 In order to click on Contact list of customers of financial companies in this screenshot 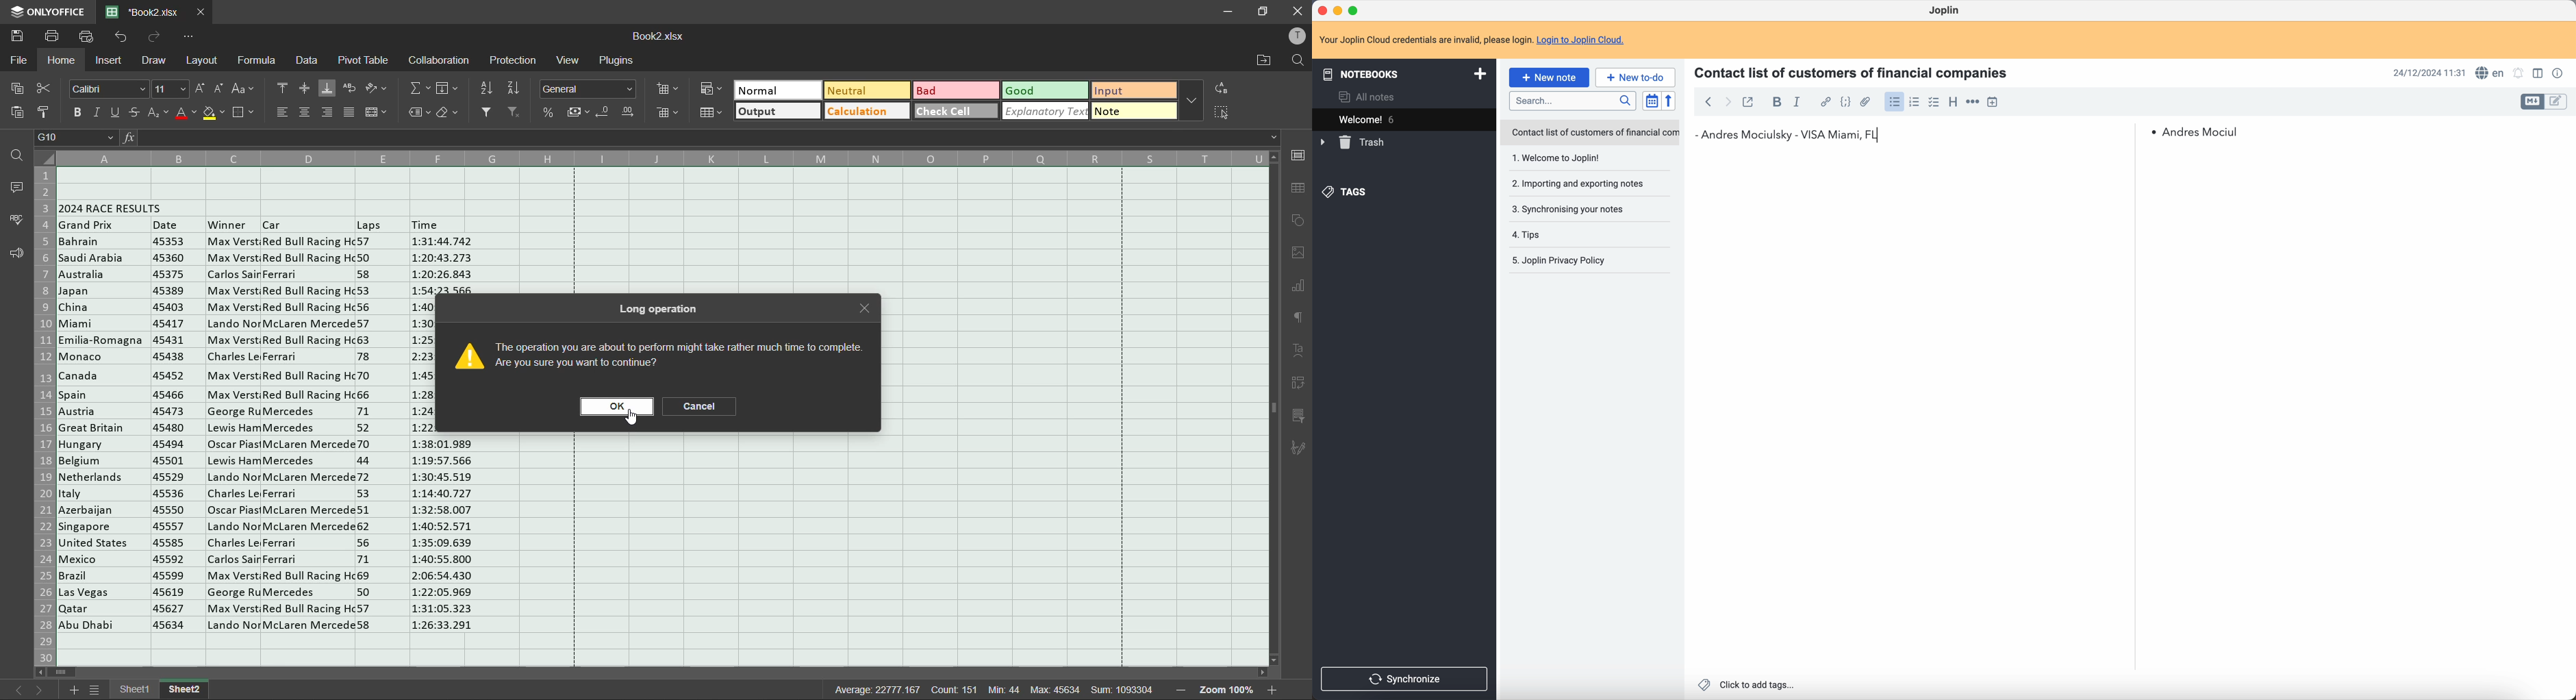, I will do `click(1858, 72)`.